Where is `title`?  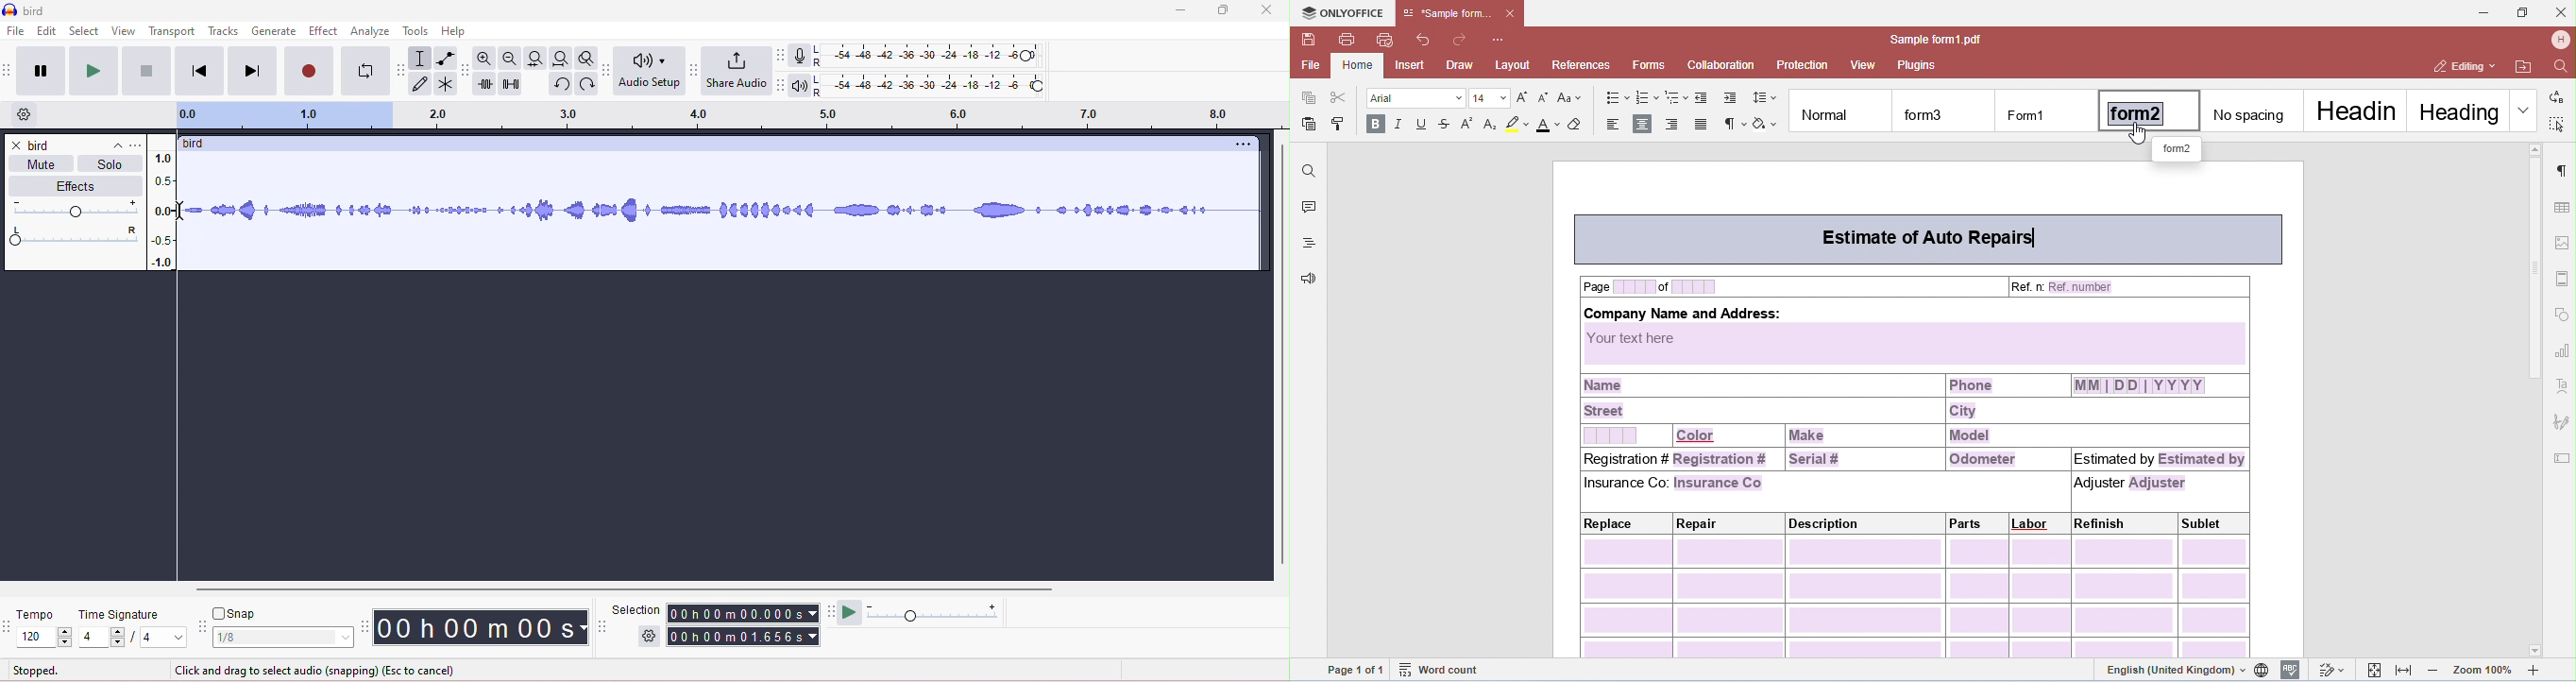
title is located at coordinates (26, 11).